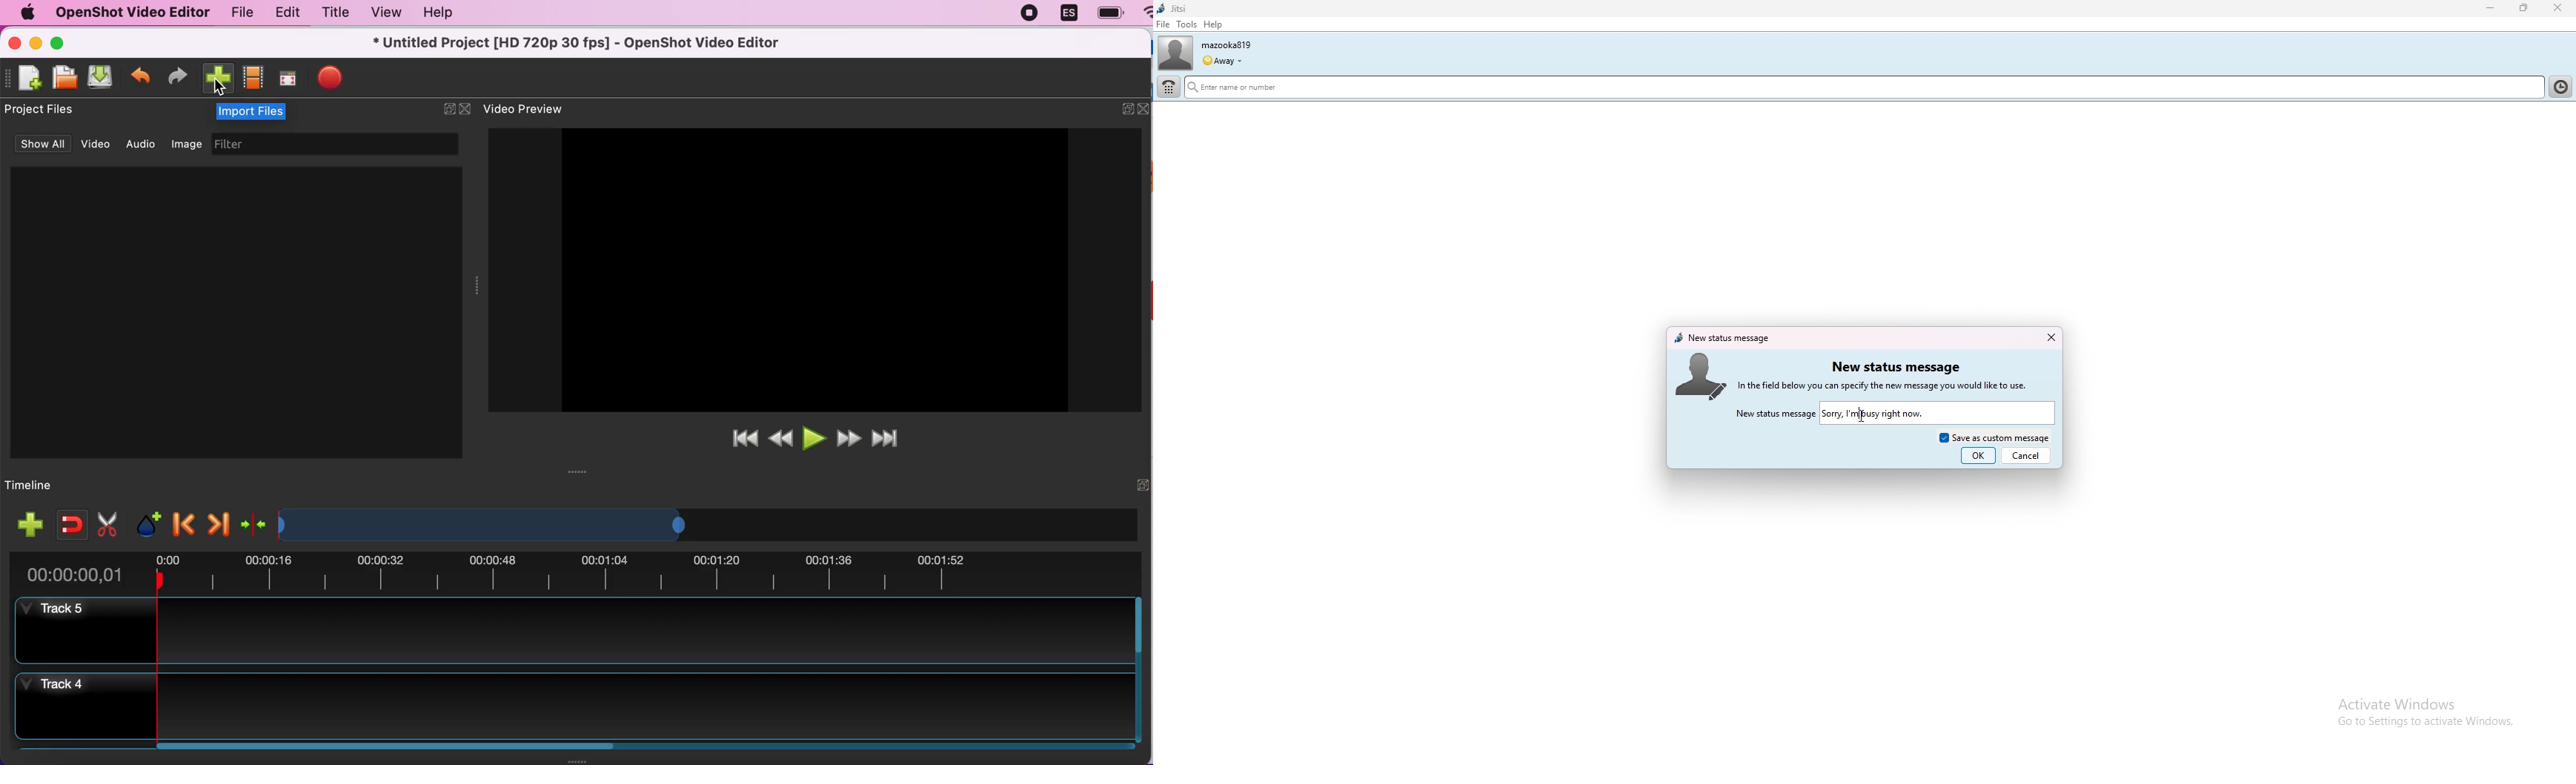 The image size is (2576, 784). Describe the element at coordinates (14, 46) in the screenshot. I see `close` at that location.